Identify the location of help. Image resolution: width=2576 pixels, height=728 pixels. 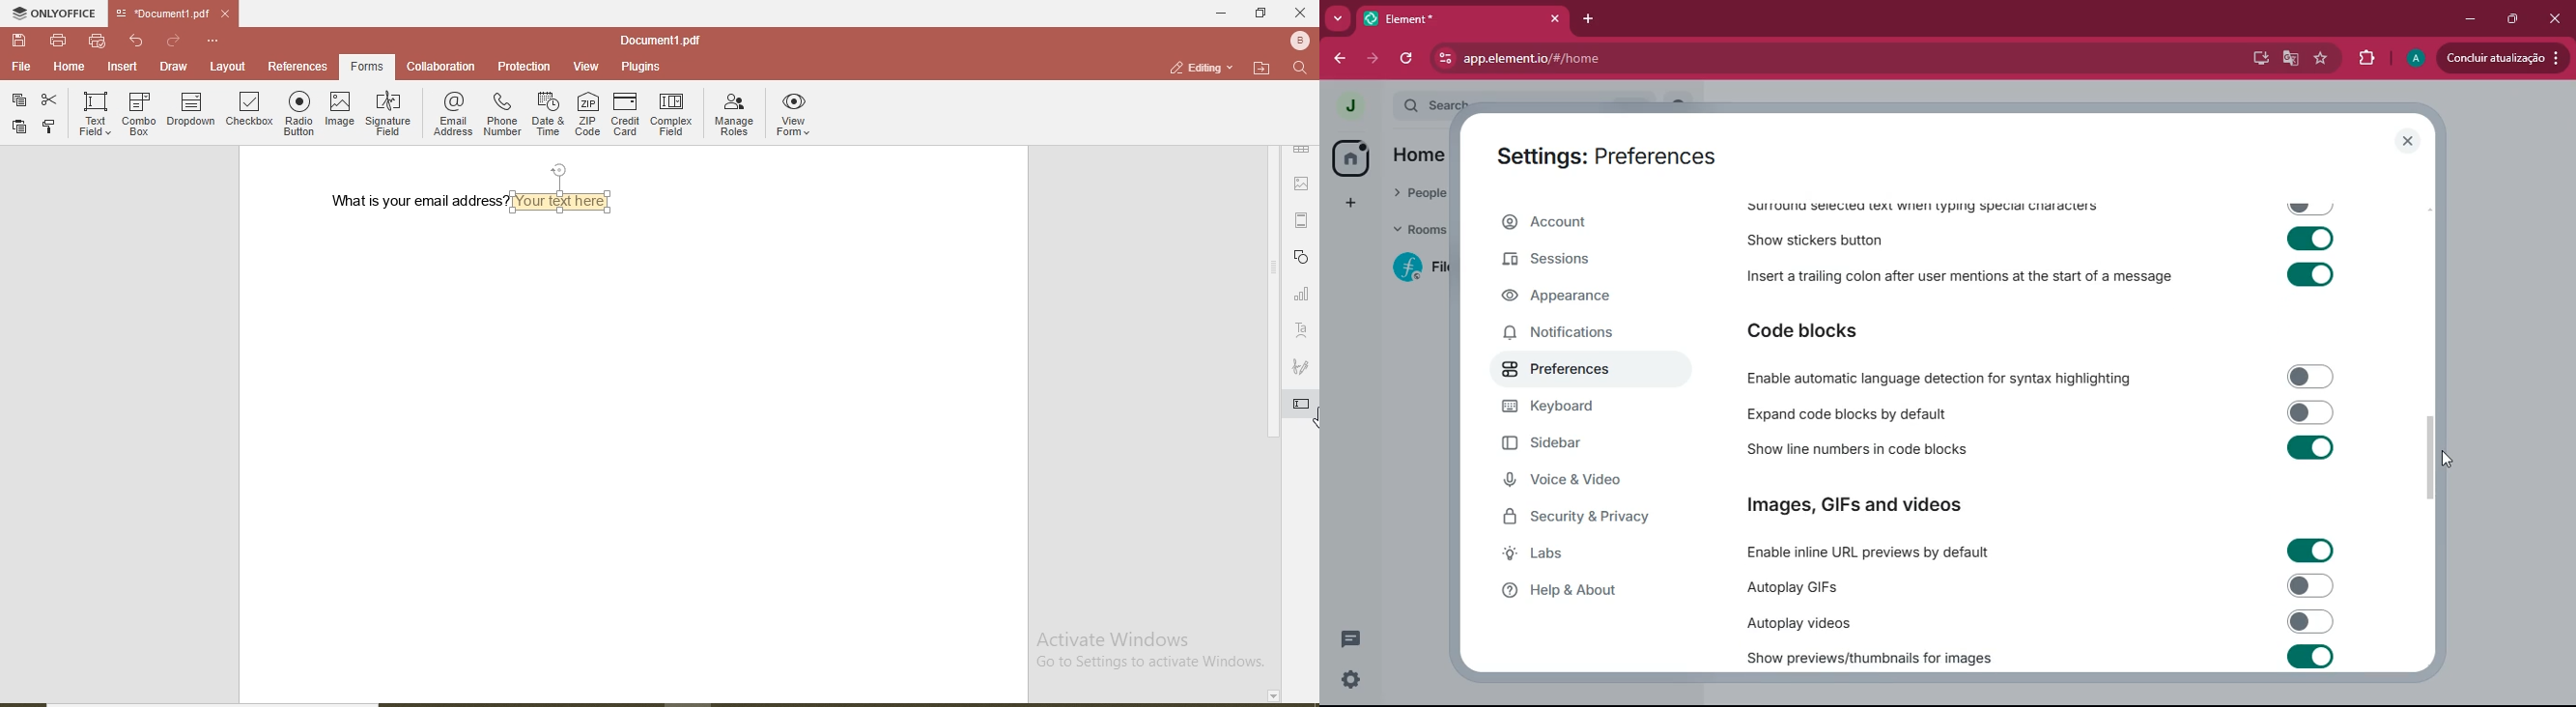
(1587, 591).